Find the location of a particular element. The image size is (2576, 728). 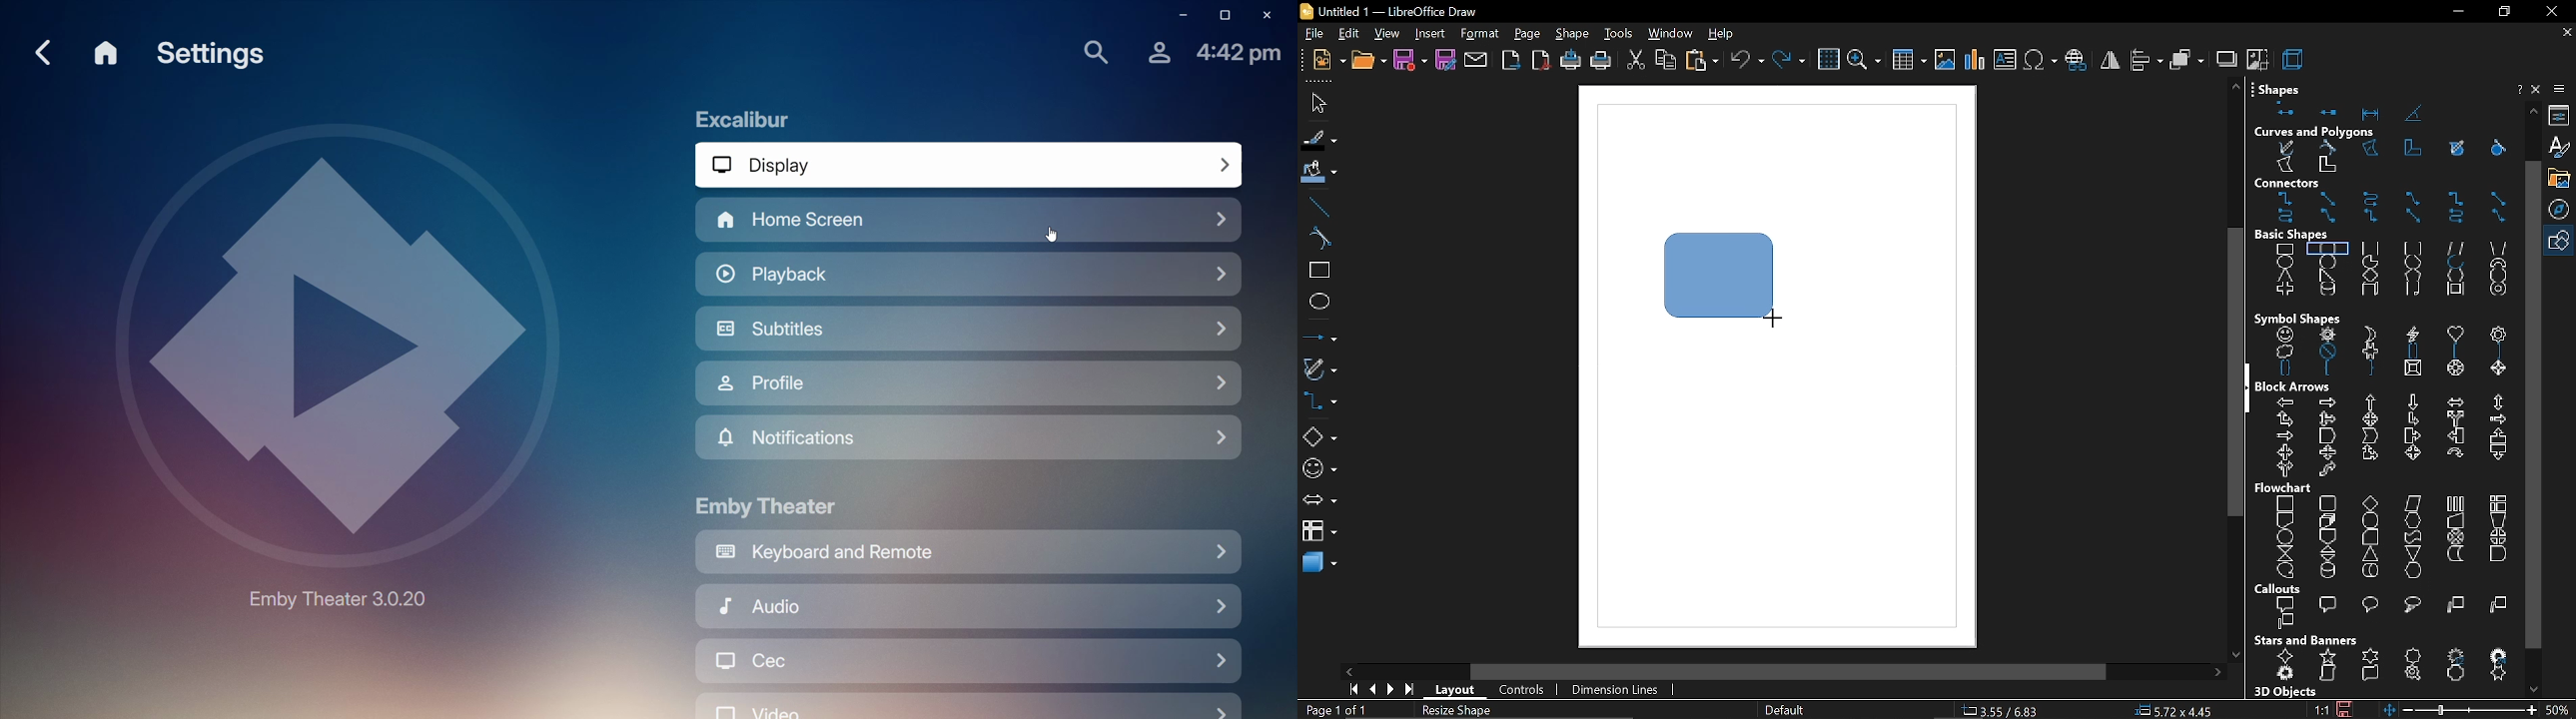

callouts is located at coordinates (2281, 589).